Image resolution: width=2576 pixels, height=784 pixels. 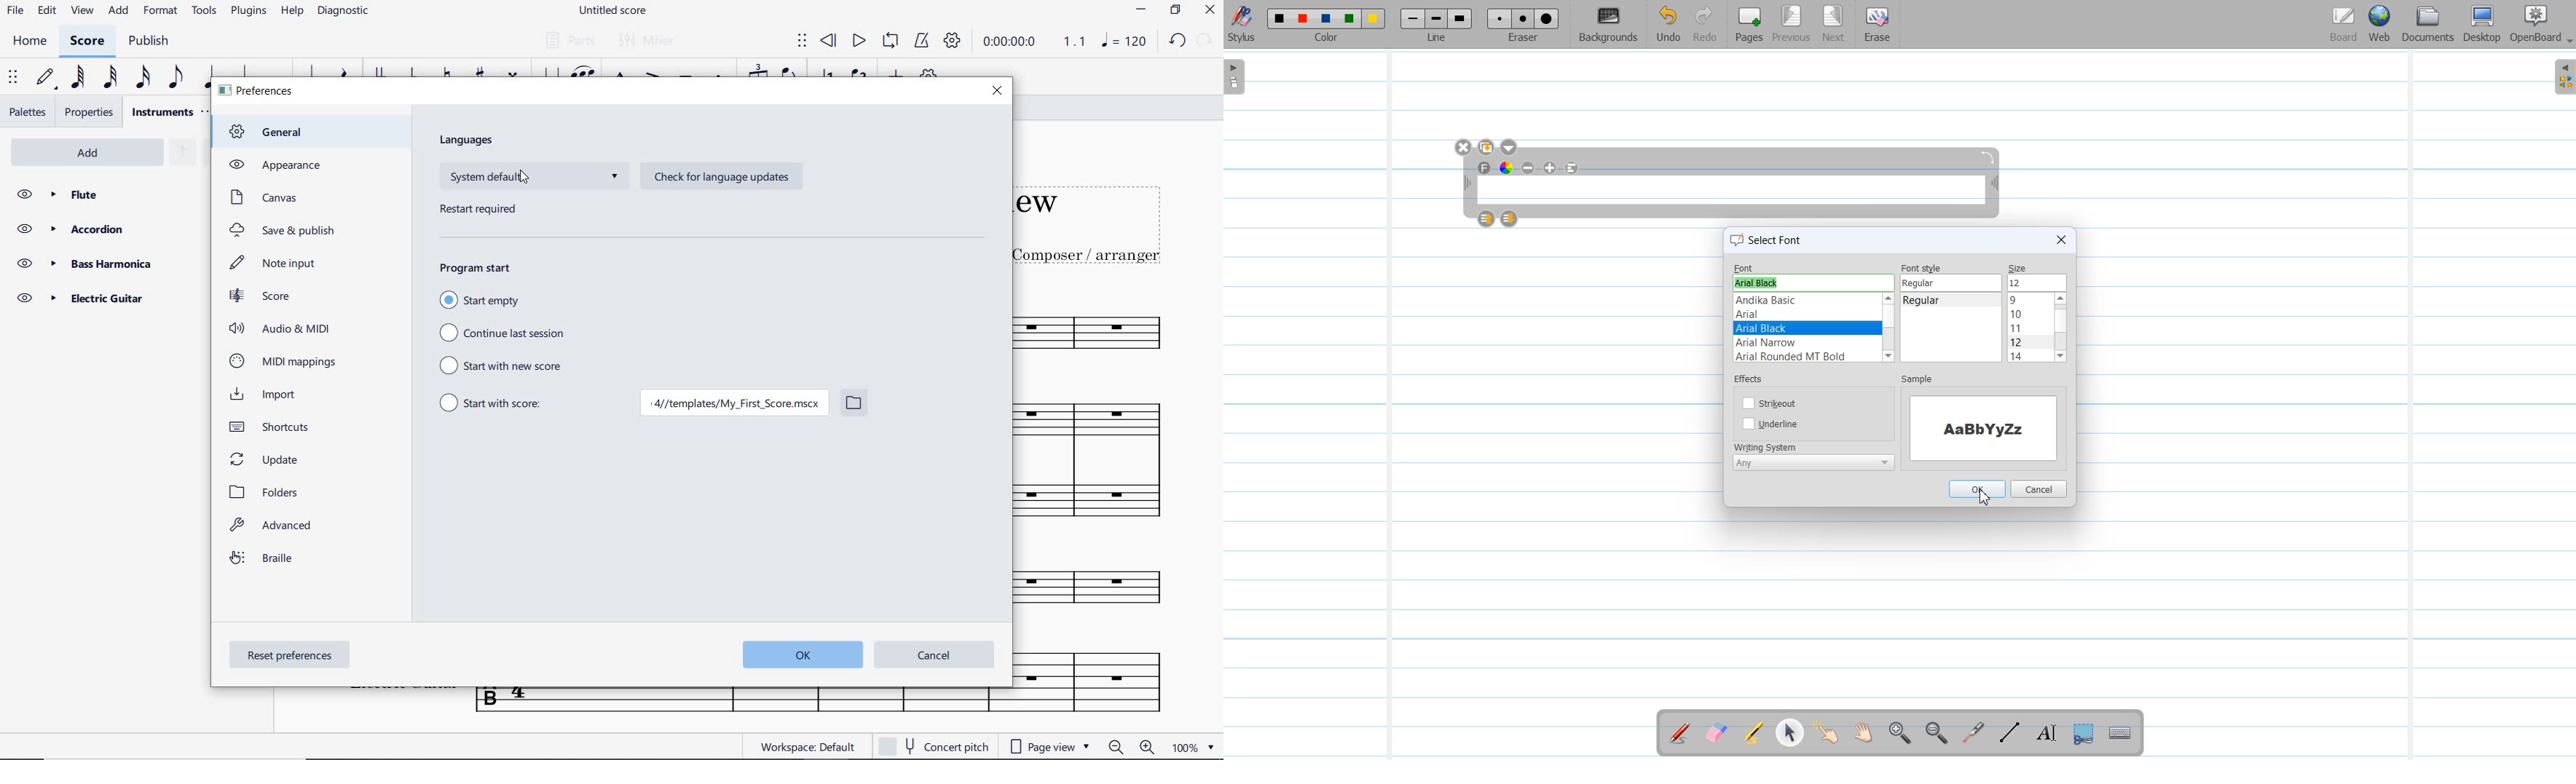 What do you see at coordinates (1680, 733) in the screenshot?
I see `Annotate Document` at bounding box center [1680, 733].